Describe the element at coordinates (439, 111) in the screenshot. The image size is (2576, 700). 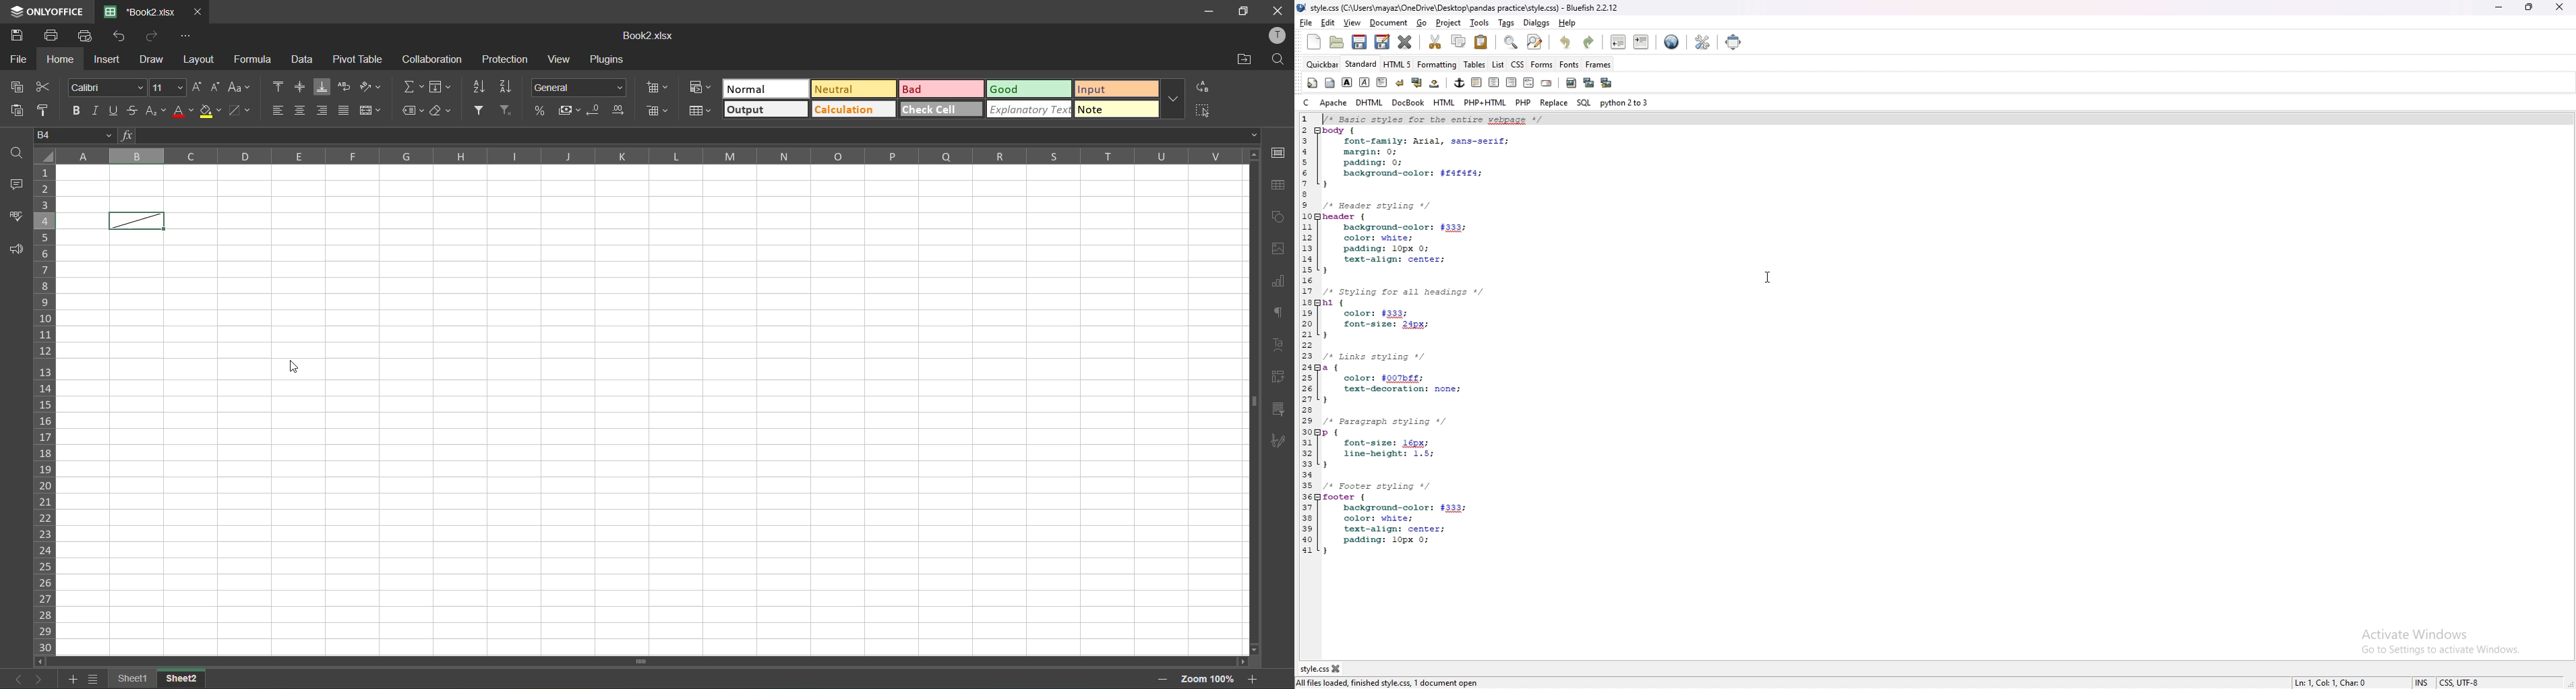
I see `clear` at that location.